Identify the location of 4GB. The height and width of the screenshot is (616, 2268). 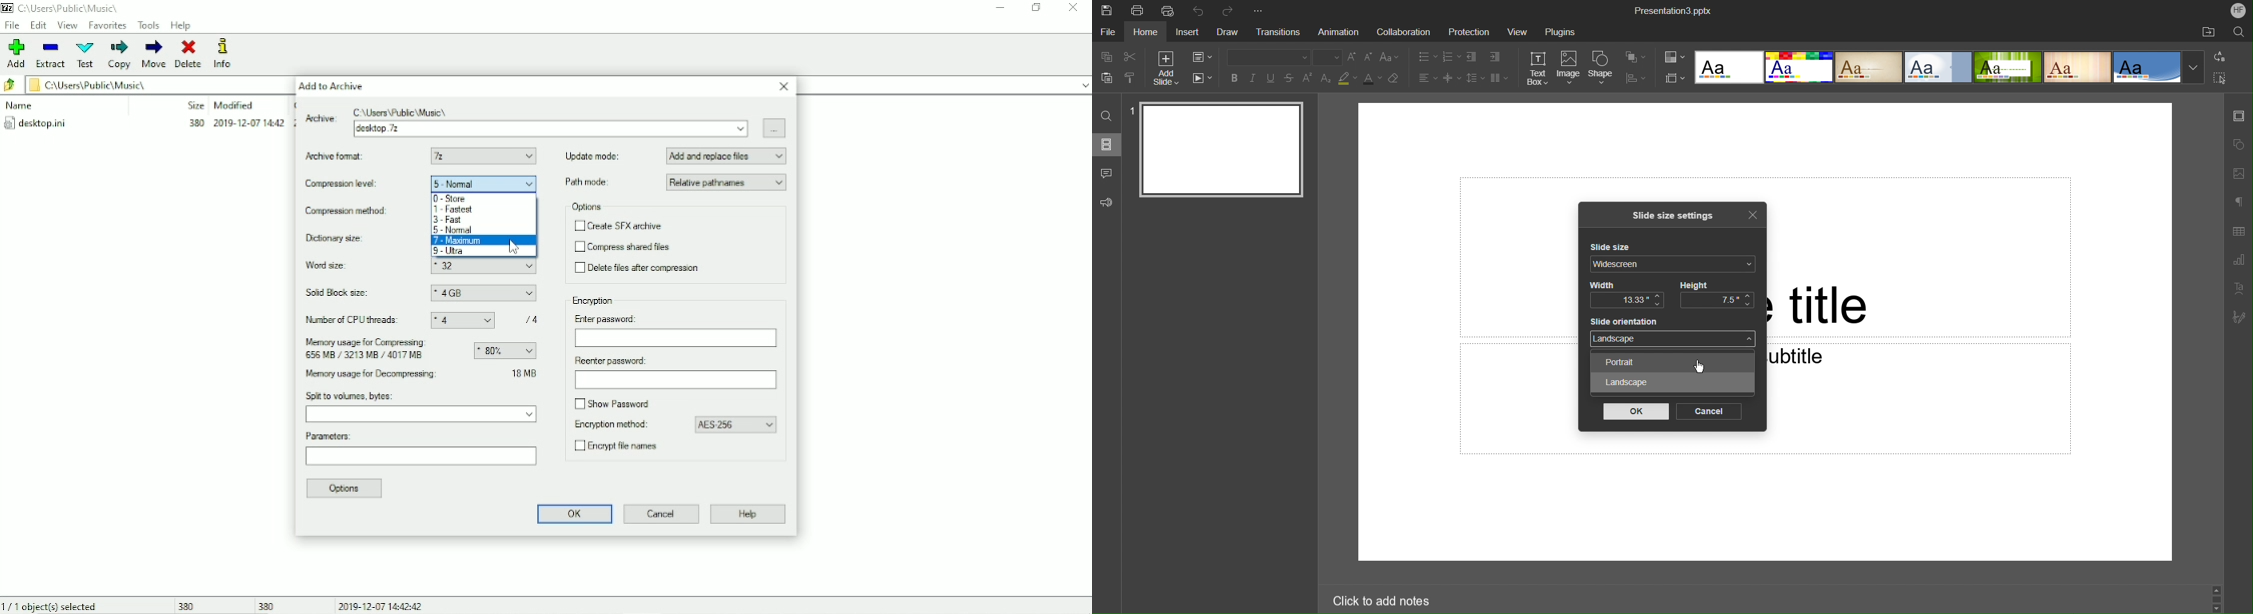
(483, 294).